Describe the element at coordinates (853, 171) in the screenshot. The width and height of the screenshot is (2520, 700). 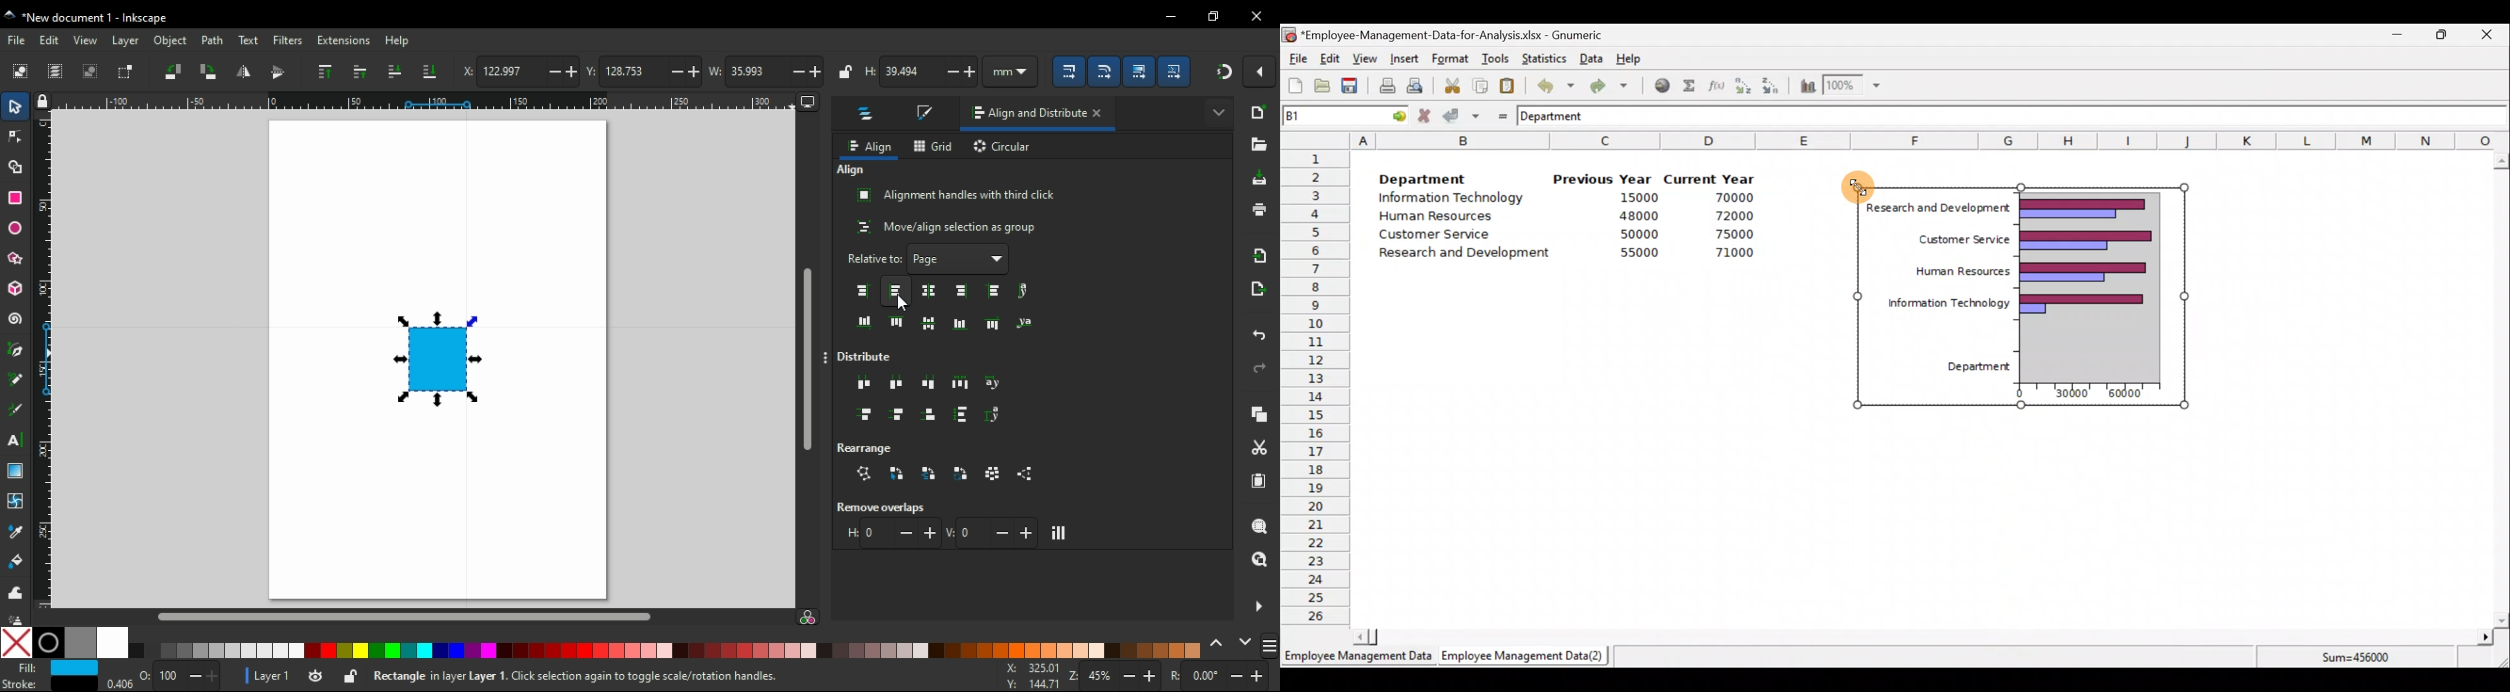
I see `align` at that location.